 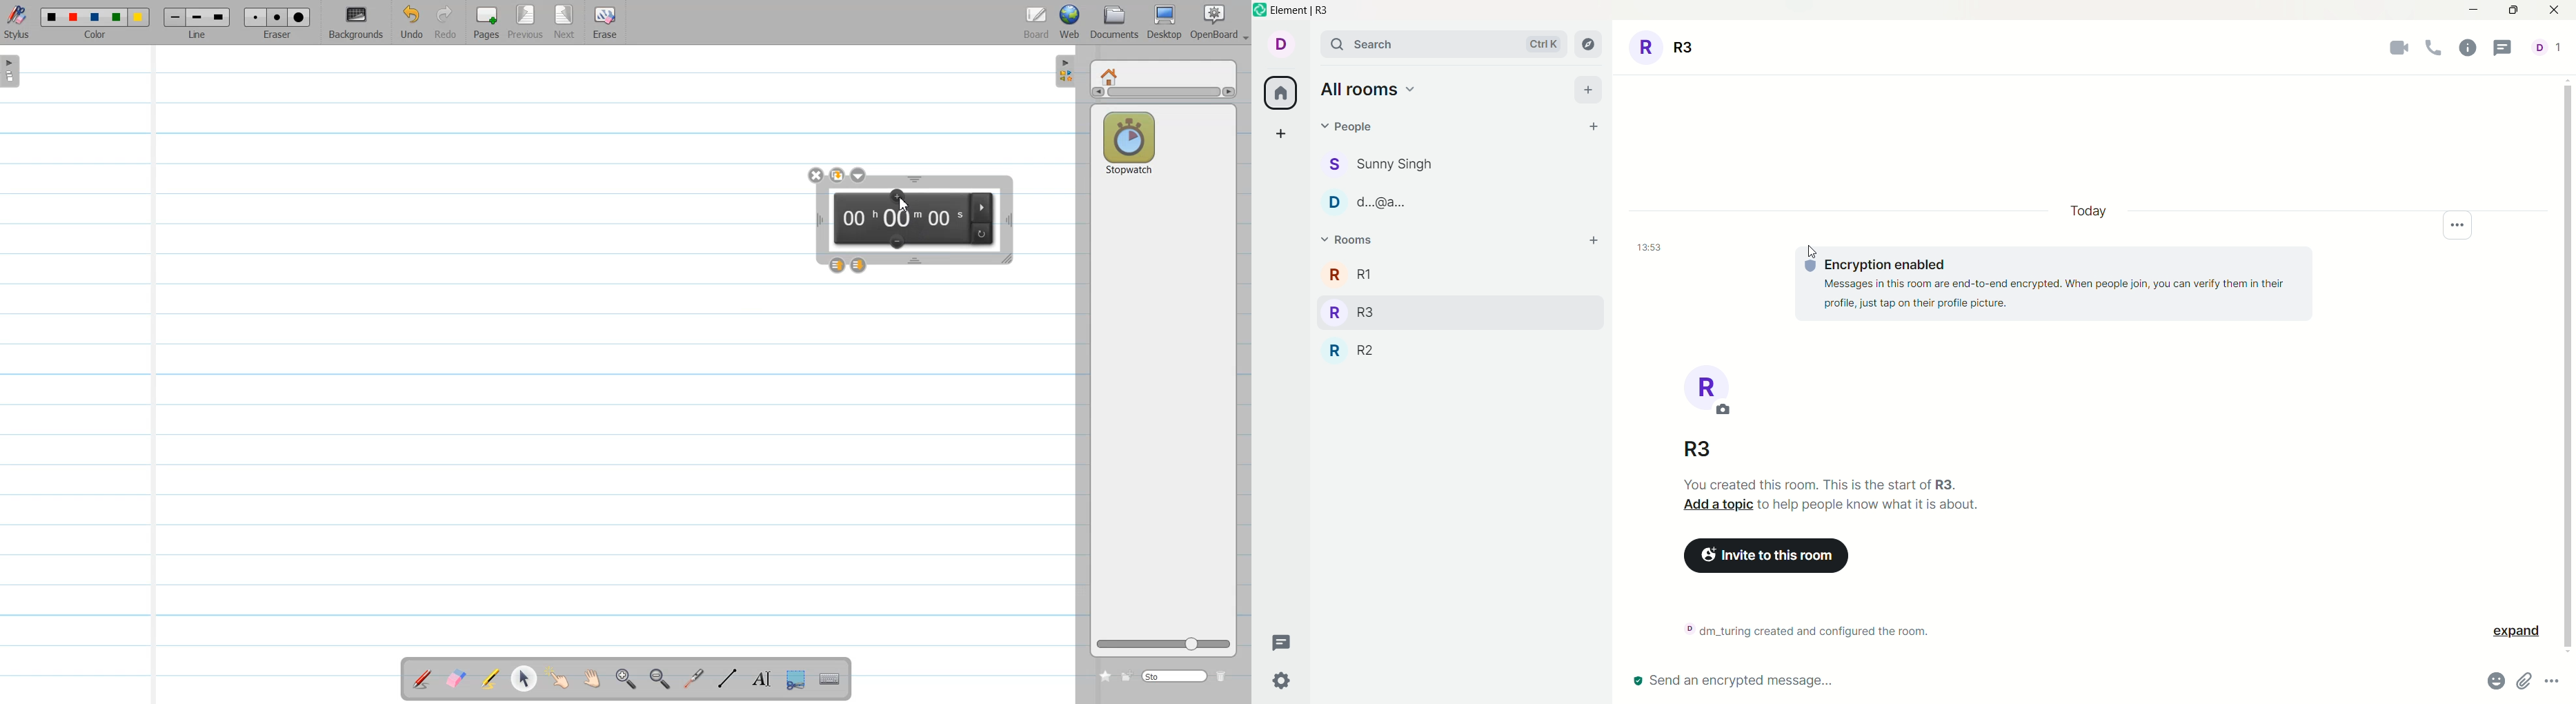 I want to click on expand, so click(x=2509, y=634).